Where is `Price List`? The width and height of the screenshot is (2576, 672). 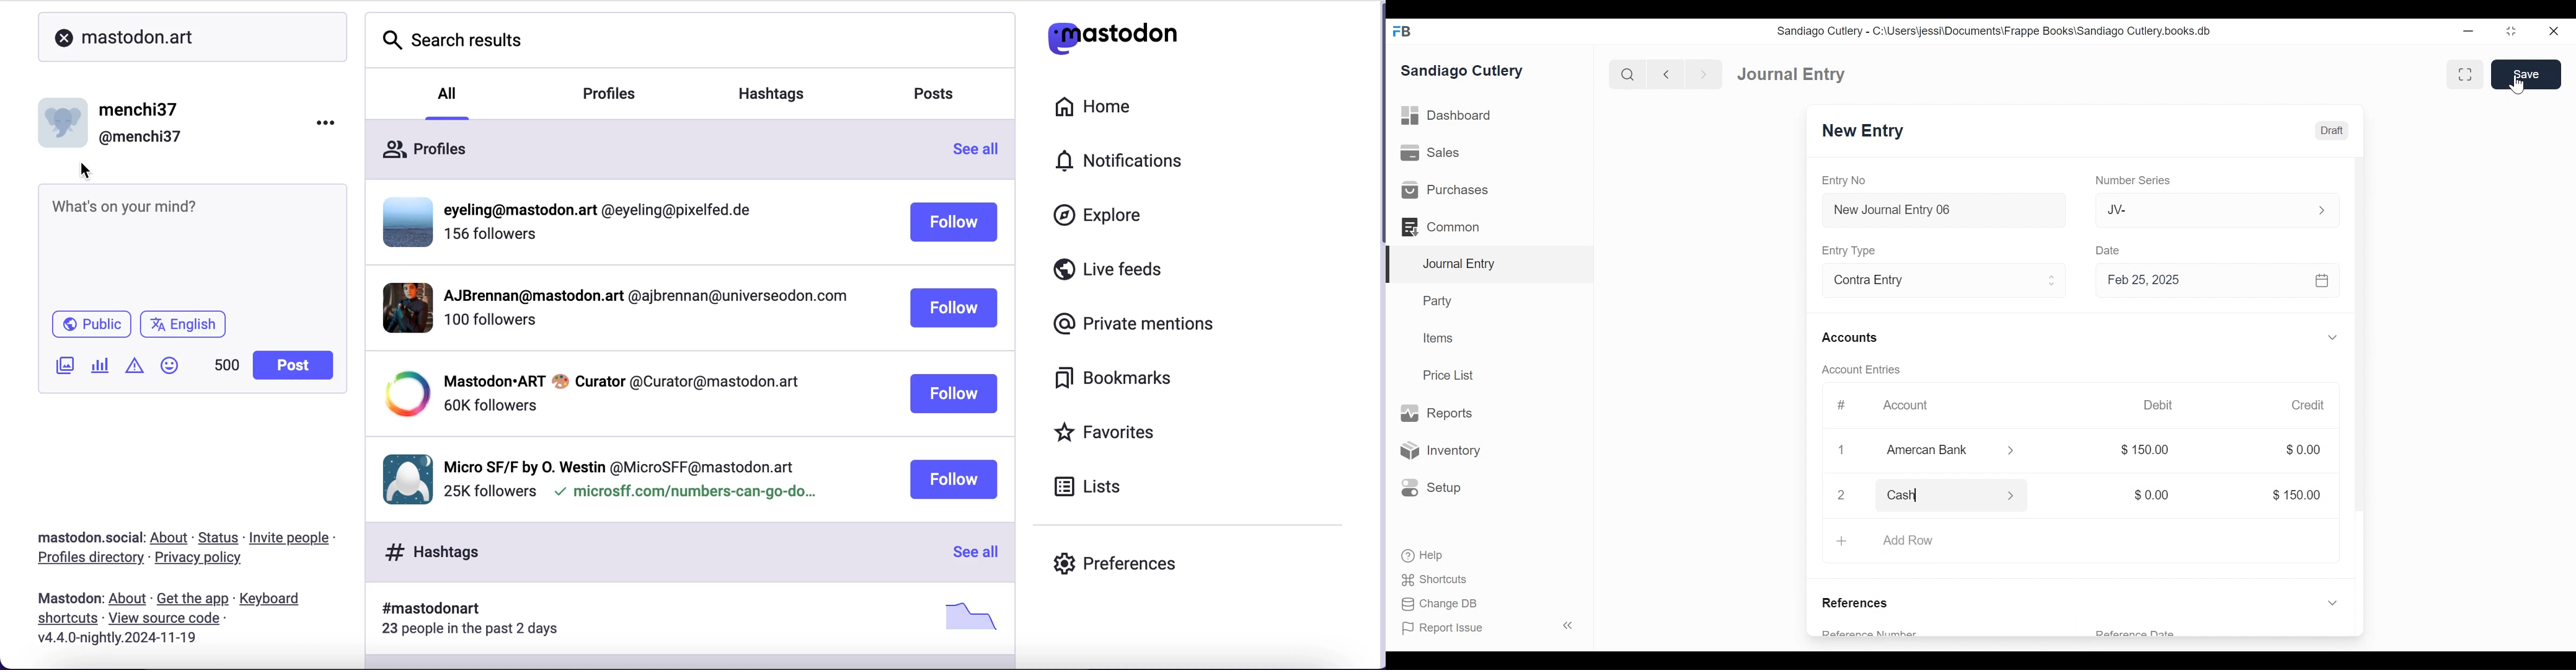
Price List is located at coordinates (1453, 375).